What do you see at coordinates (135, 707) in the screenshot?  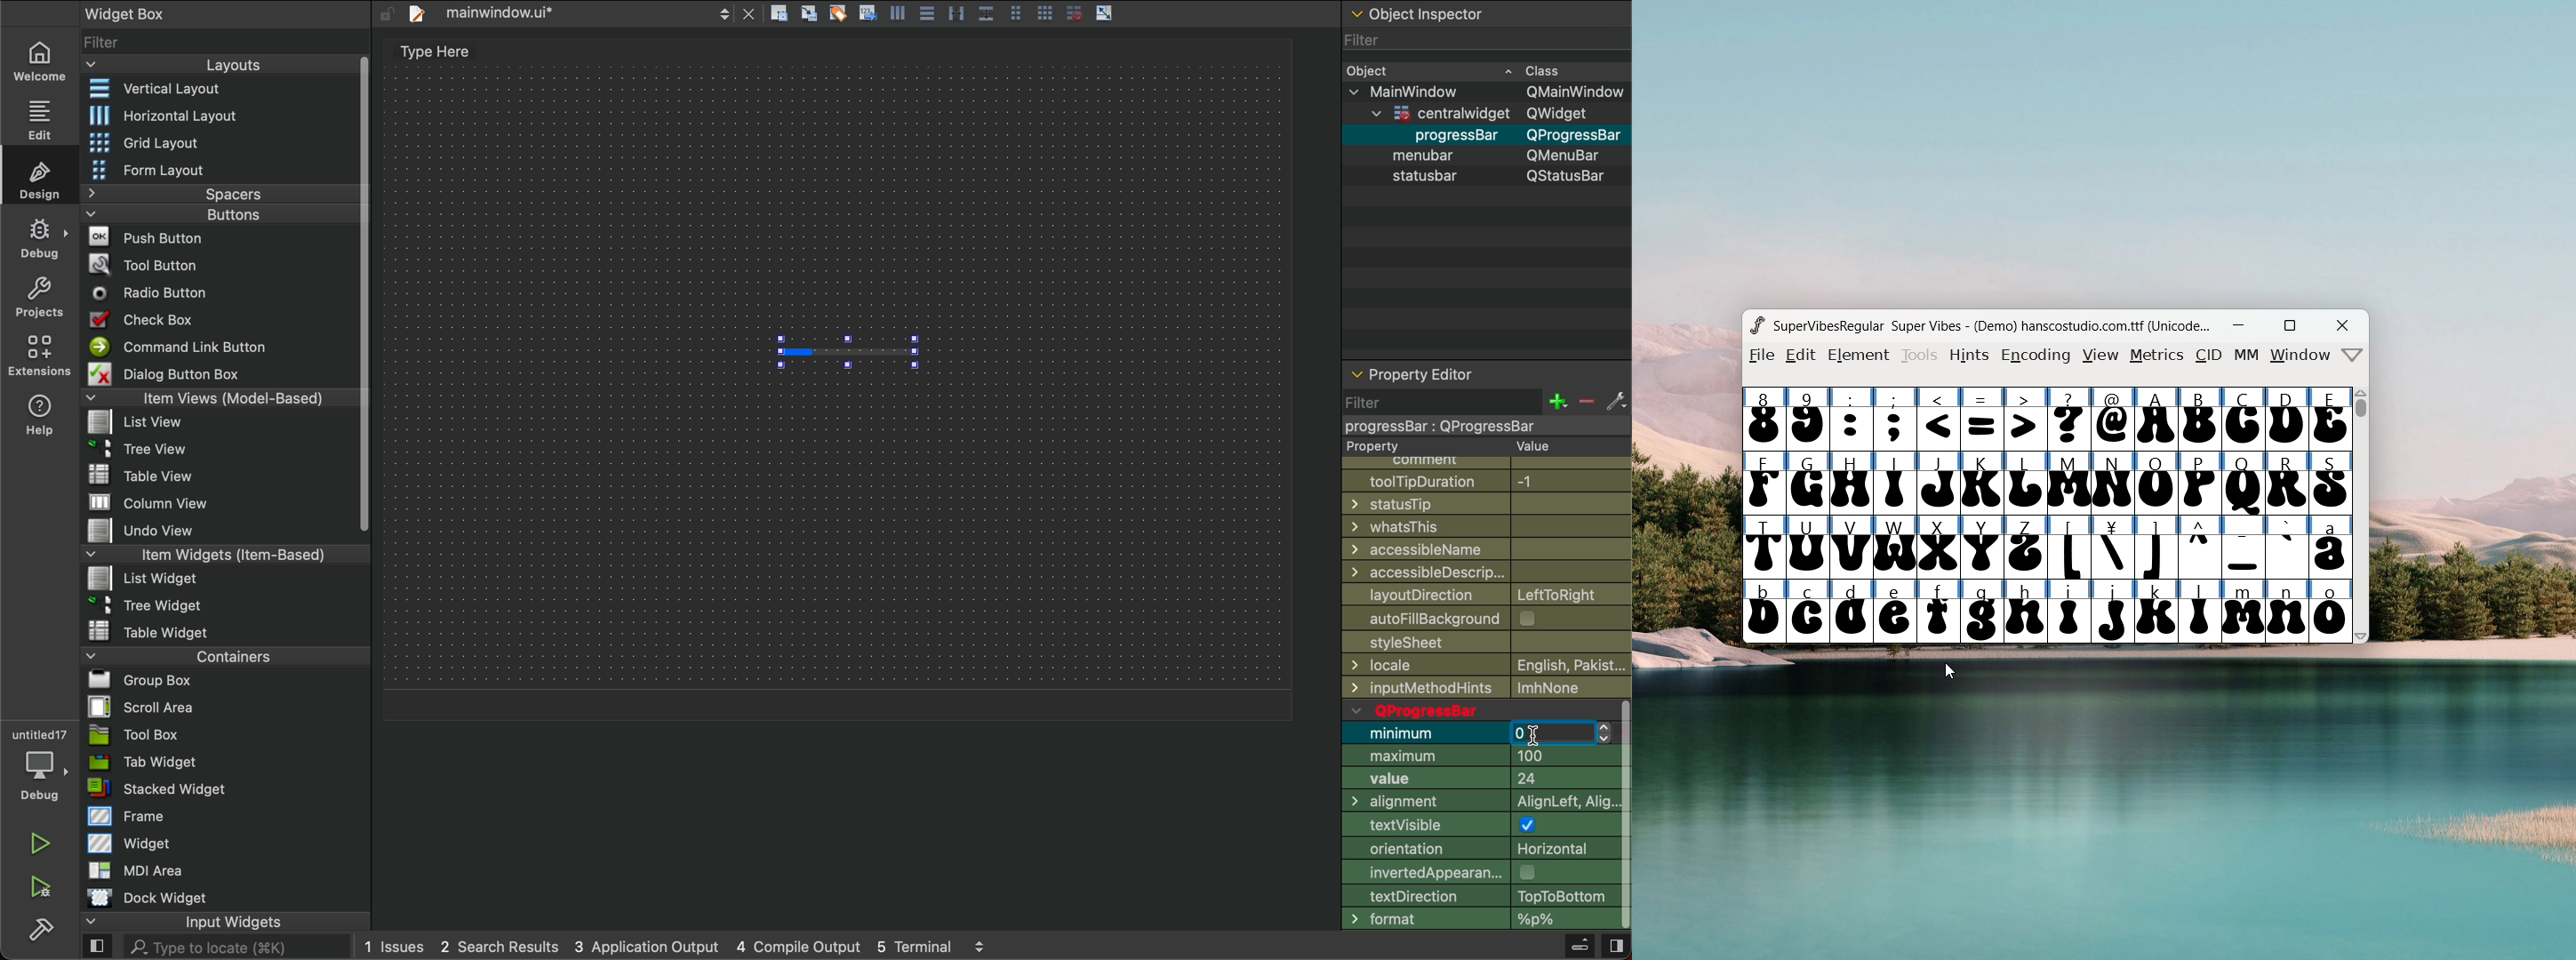 I see `File` at bounding box center [135, 707].